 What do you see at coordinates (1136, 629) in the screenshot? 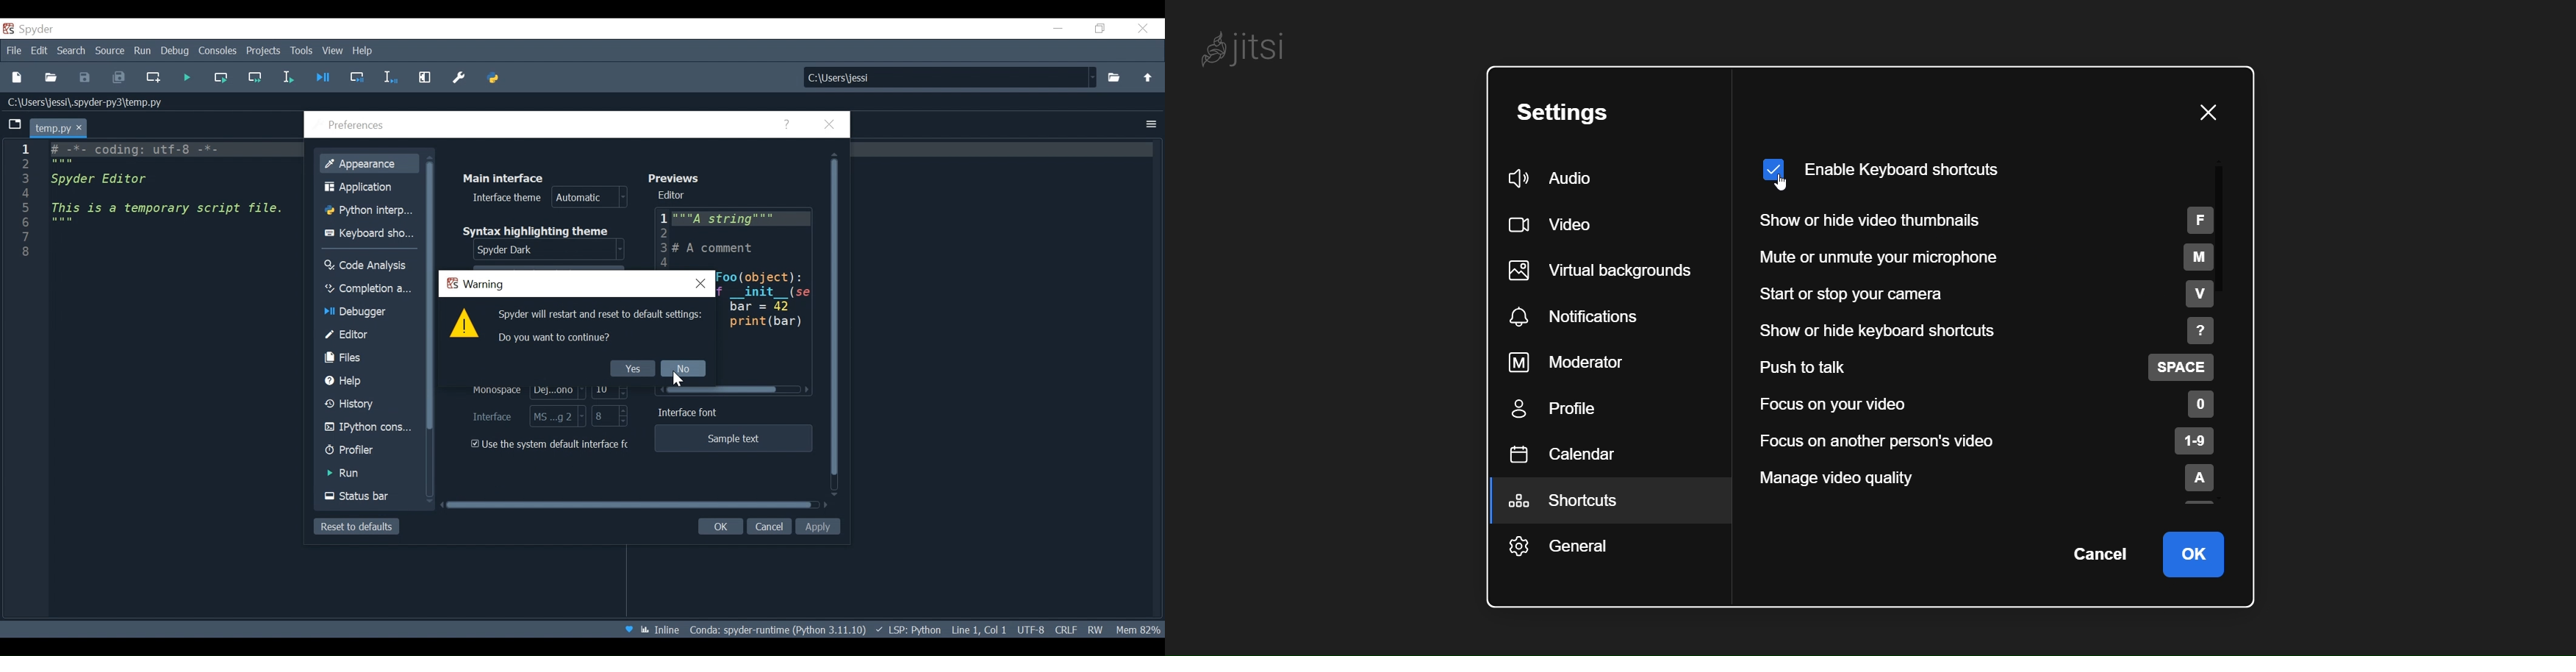
I see `Memory Usage` at bounding box center [1136, 629].